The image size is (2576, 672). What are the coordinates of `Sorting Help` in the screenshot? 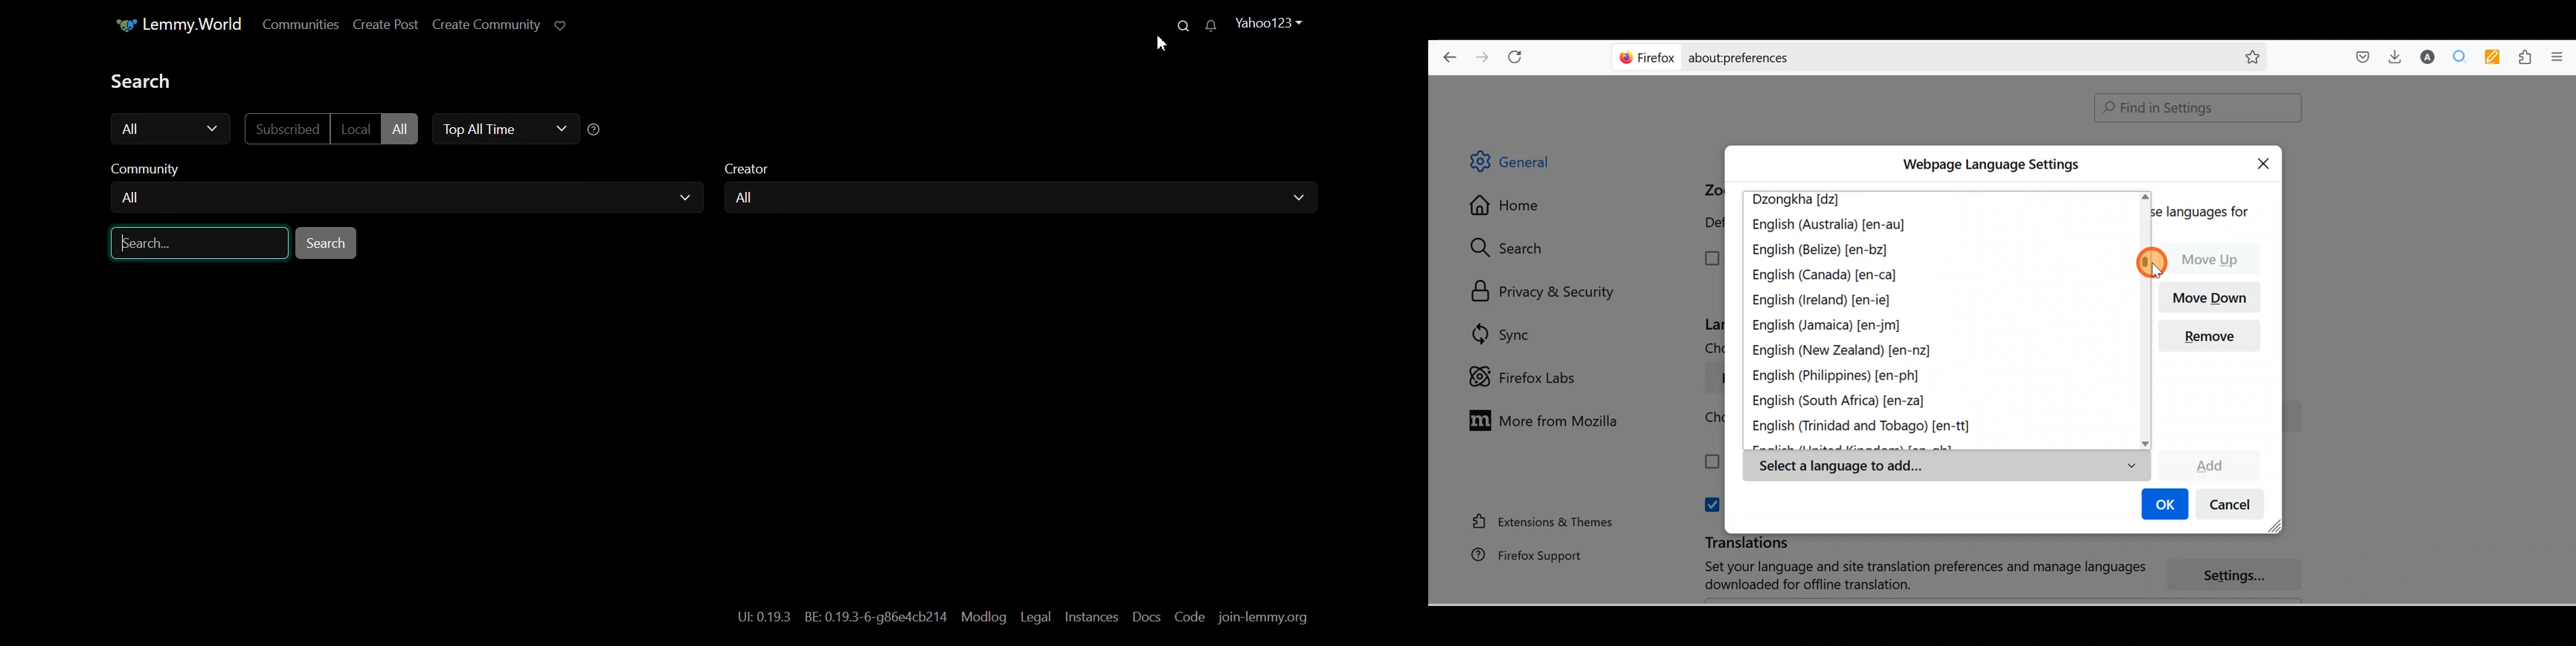 It's located at (597, 129).